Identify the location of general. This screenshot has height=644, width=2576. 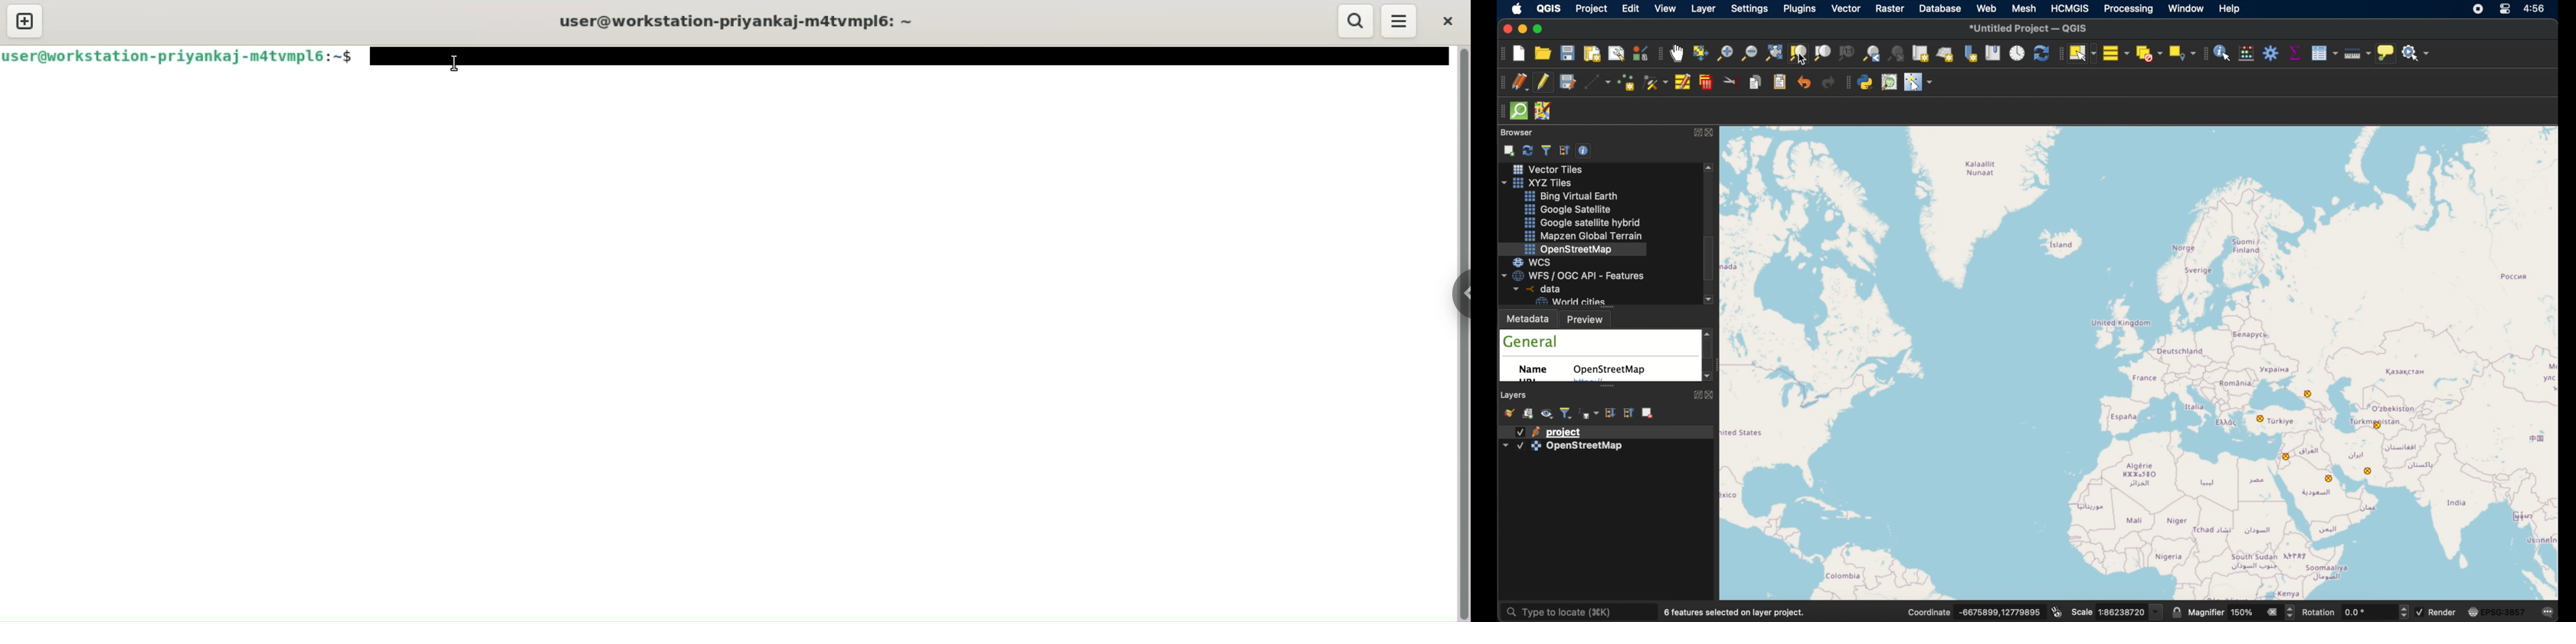
(1531, 342).